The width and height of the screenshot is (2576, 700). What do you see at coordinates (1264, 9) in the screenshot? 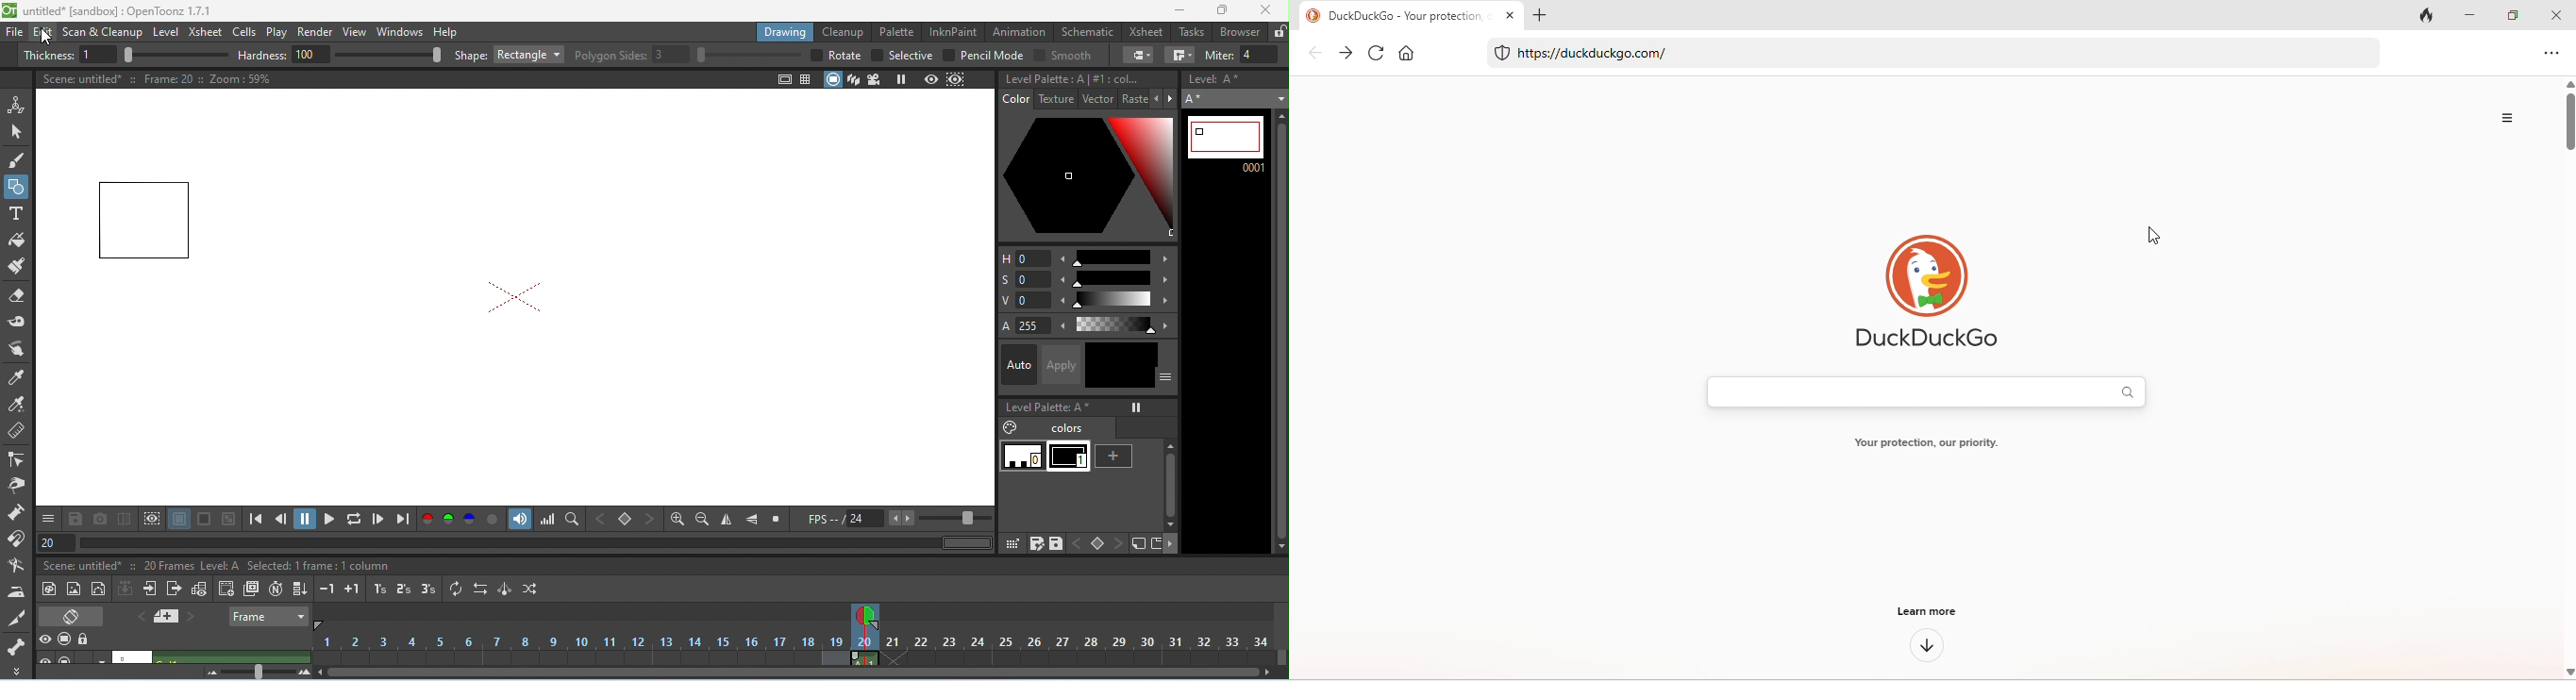
I see `close` at bounding box center [1264, 9].